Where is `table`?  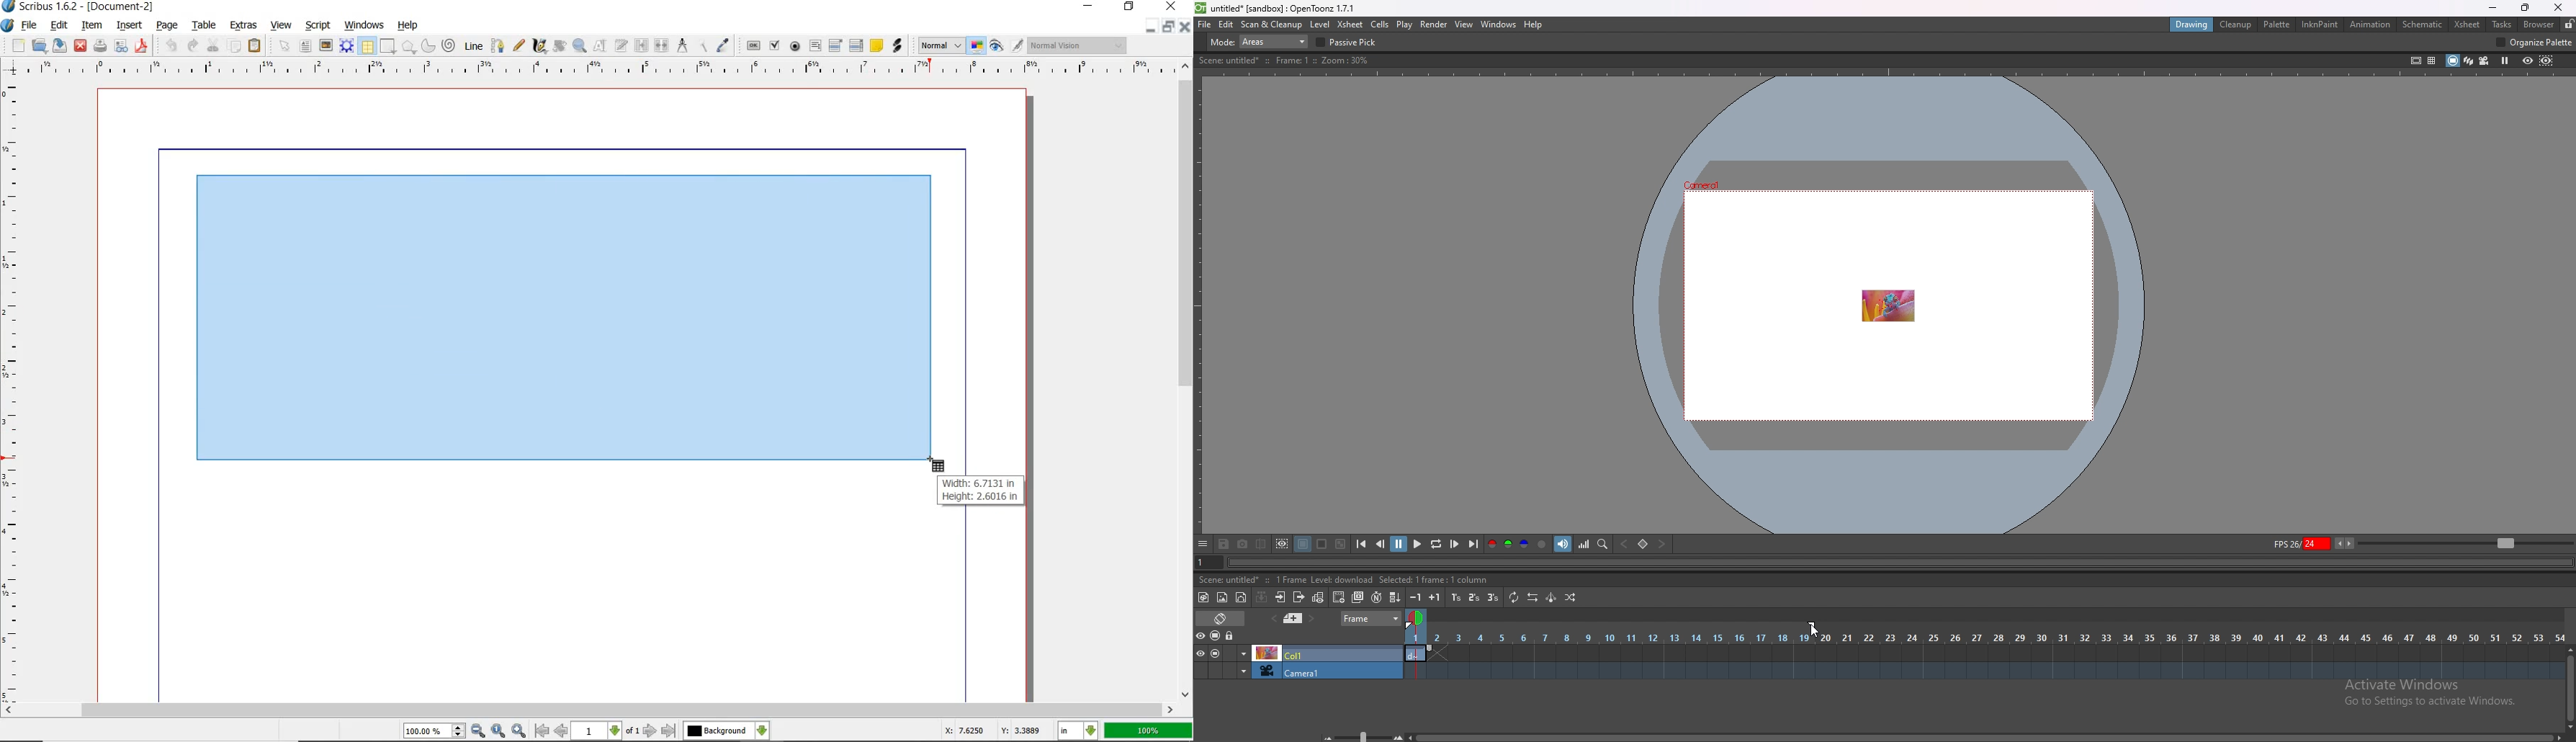
table is located at coordinates (367, 46).